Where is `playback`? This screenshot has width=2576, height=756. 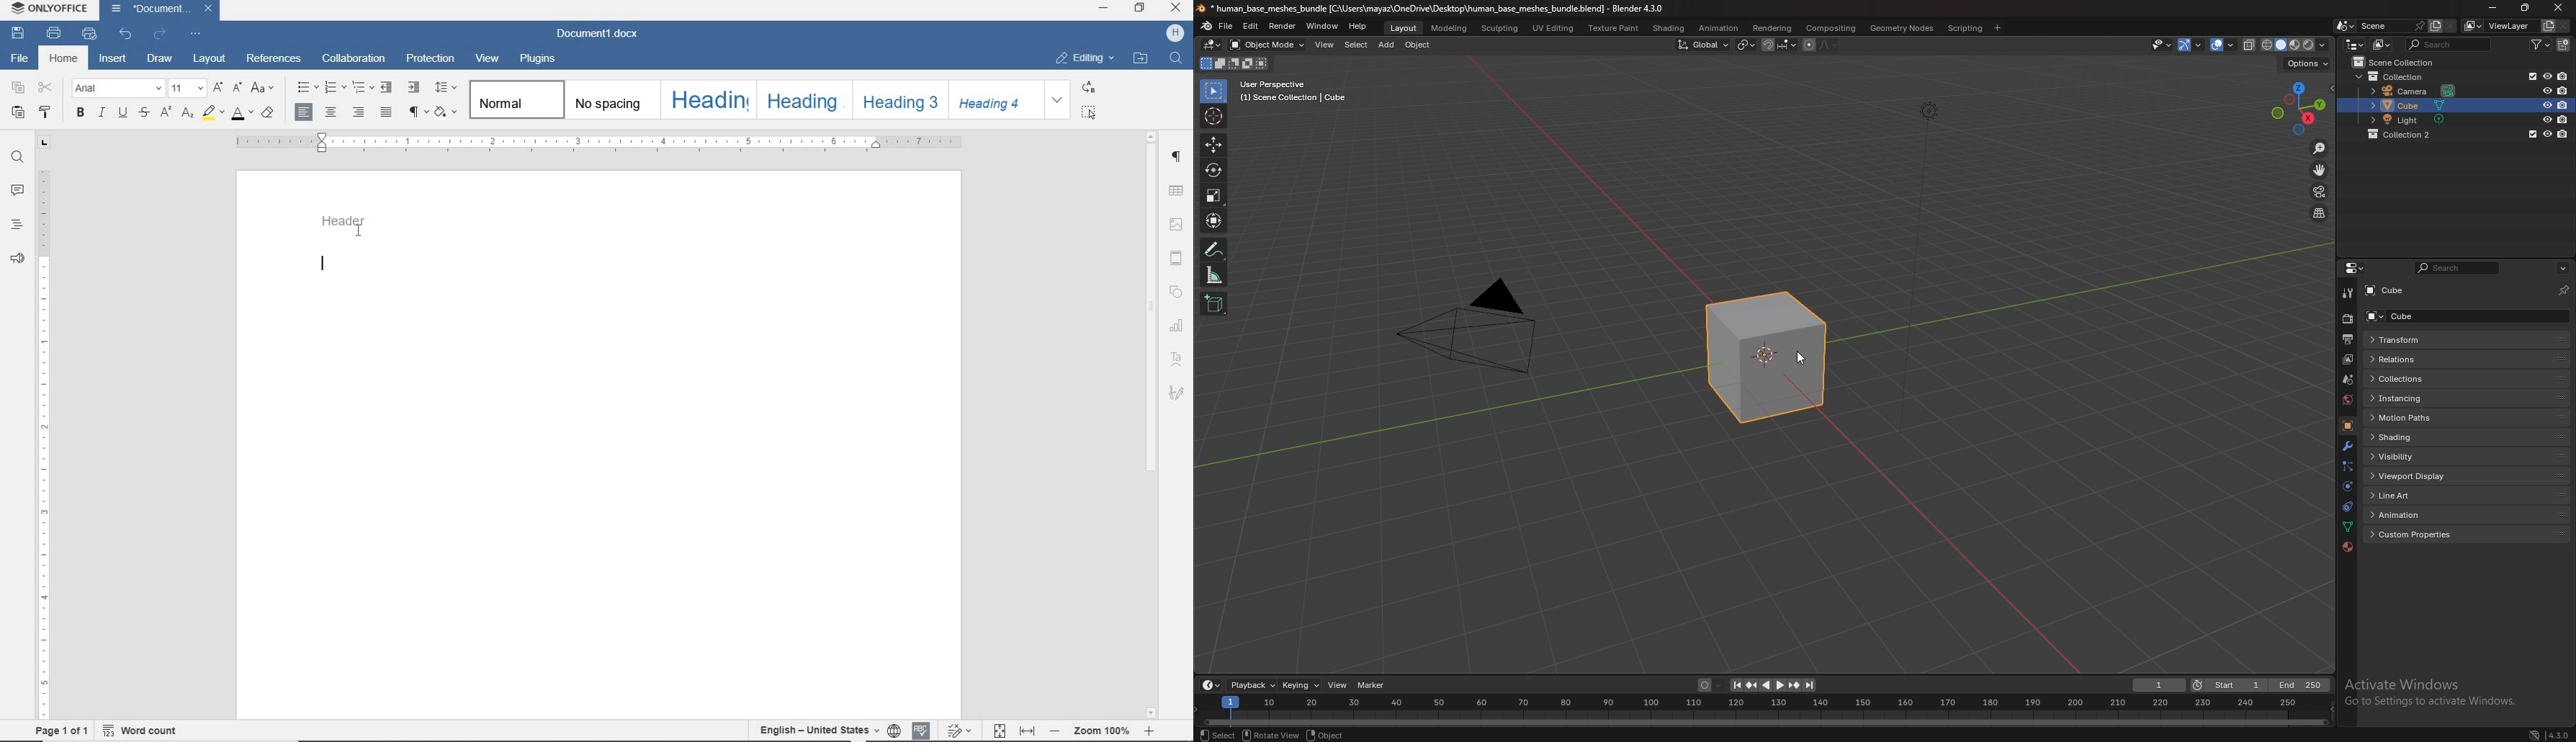
playback is located at coordinates (1253, 685).